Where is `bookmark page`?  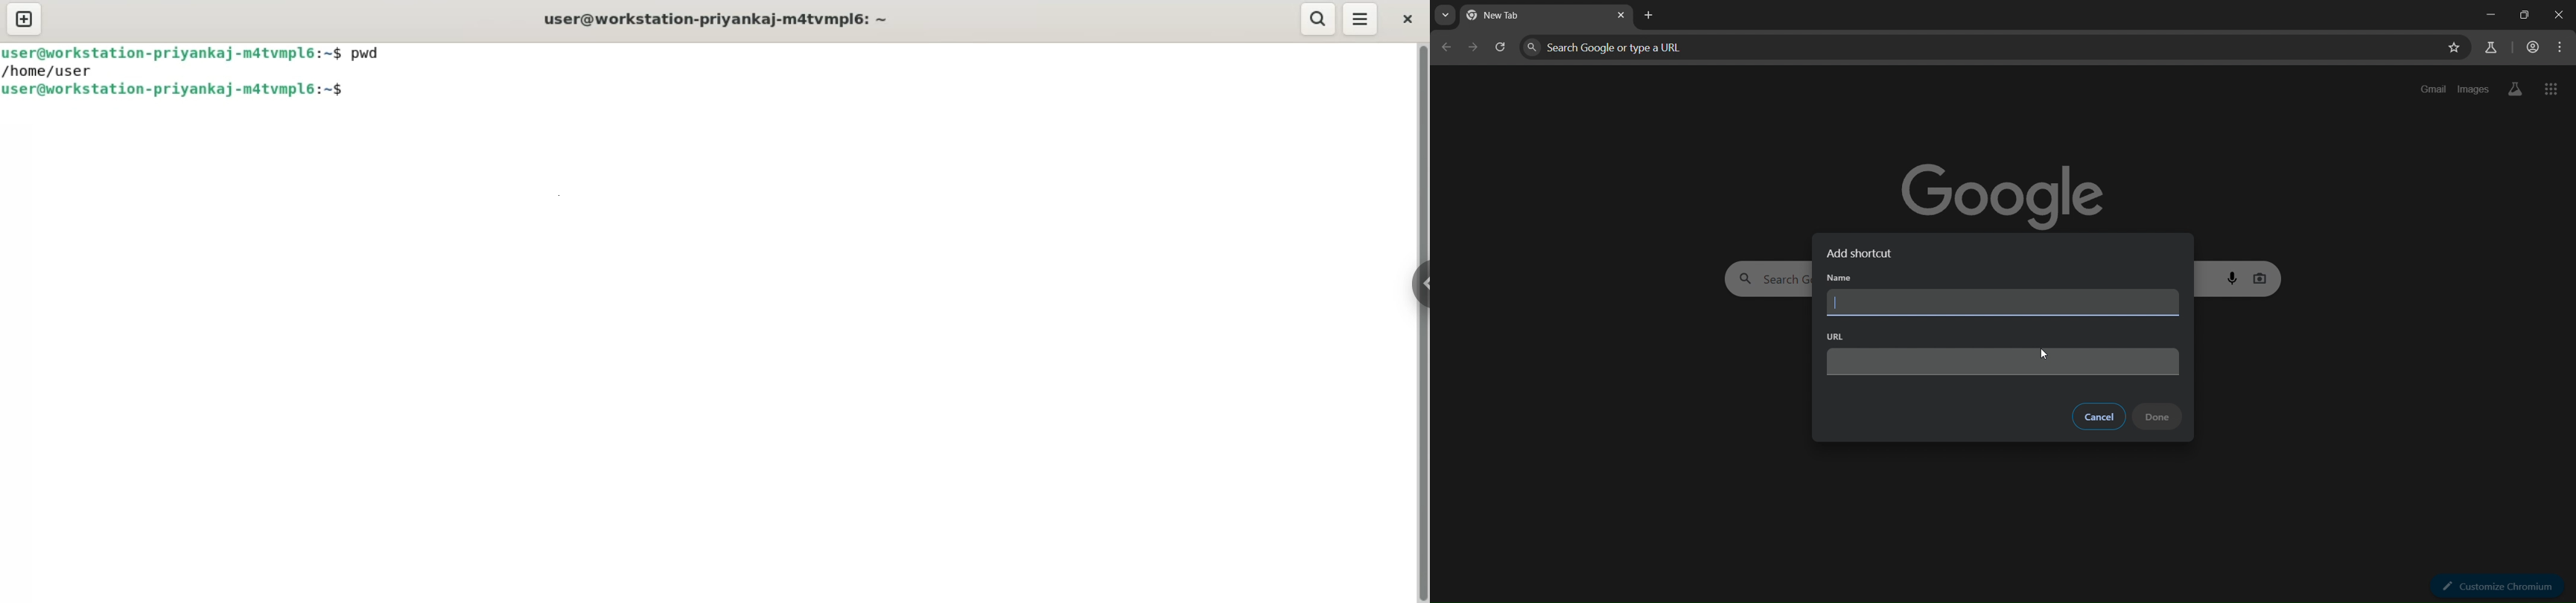
bookmark page is located at coordinates (2453, 49).